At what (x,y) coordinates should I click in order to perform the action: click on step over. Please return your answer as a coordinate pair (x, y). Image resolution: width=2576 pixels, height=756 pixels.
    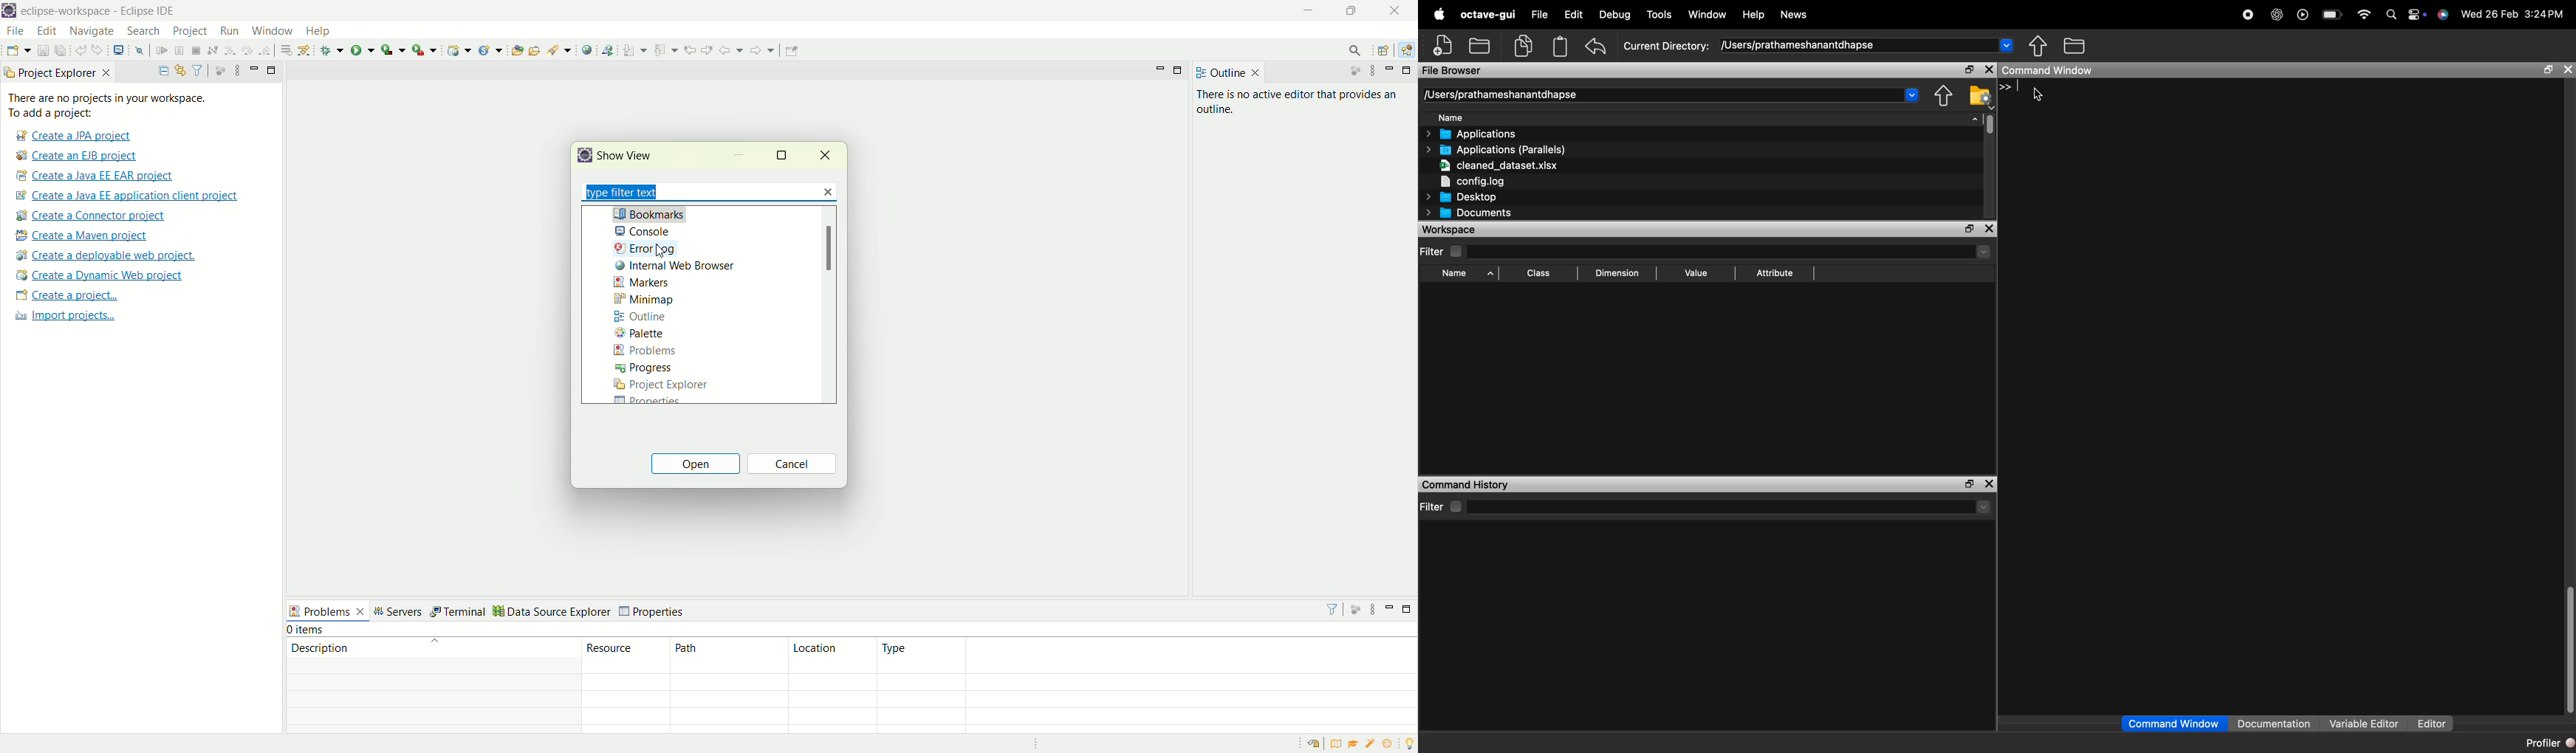
    Looking at the image, I should click on (245, 51).